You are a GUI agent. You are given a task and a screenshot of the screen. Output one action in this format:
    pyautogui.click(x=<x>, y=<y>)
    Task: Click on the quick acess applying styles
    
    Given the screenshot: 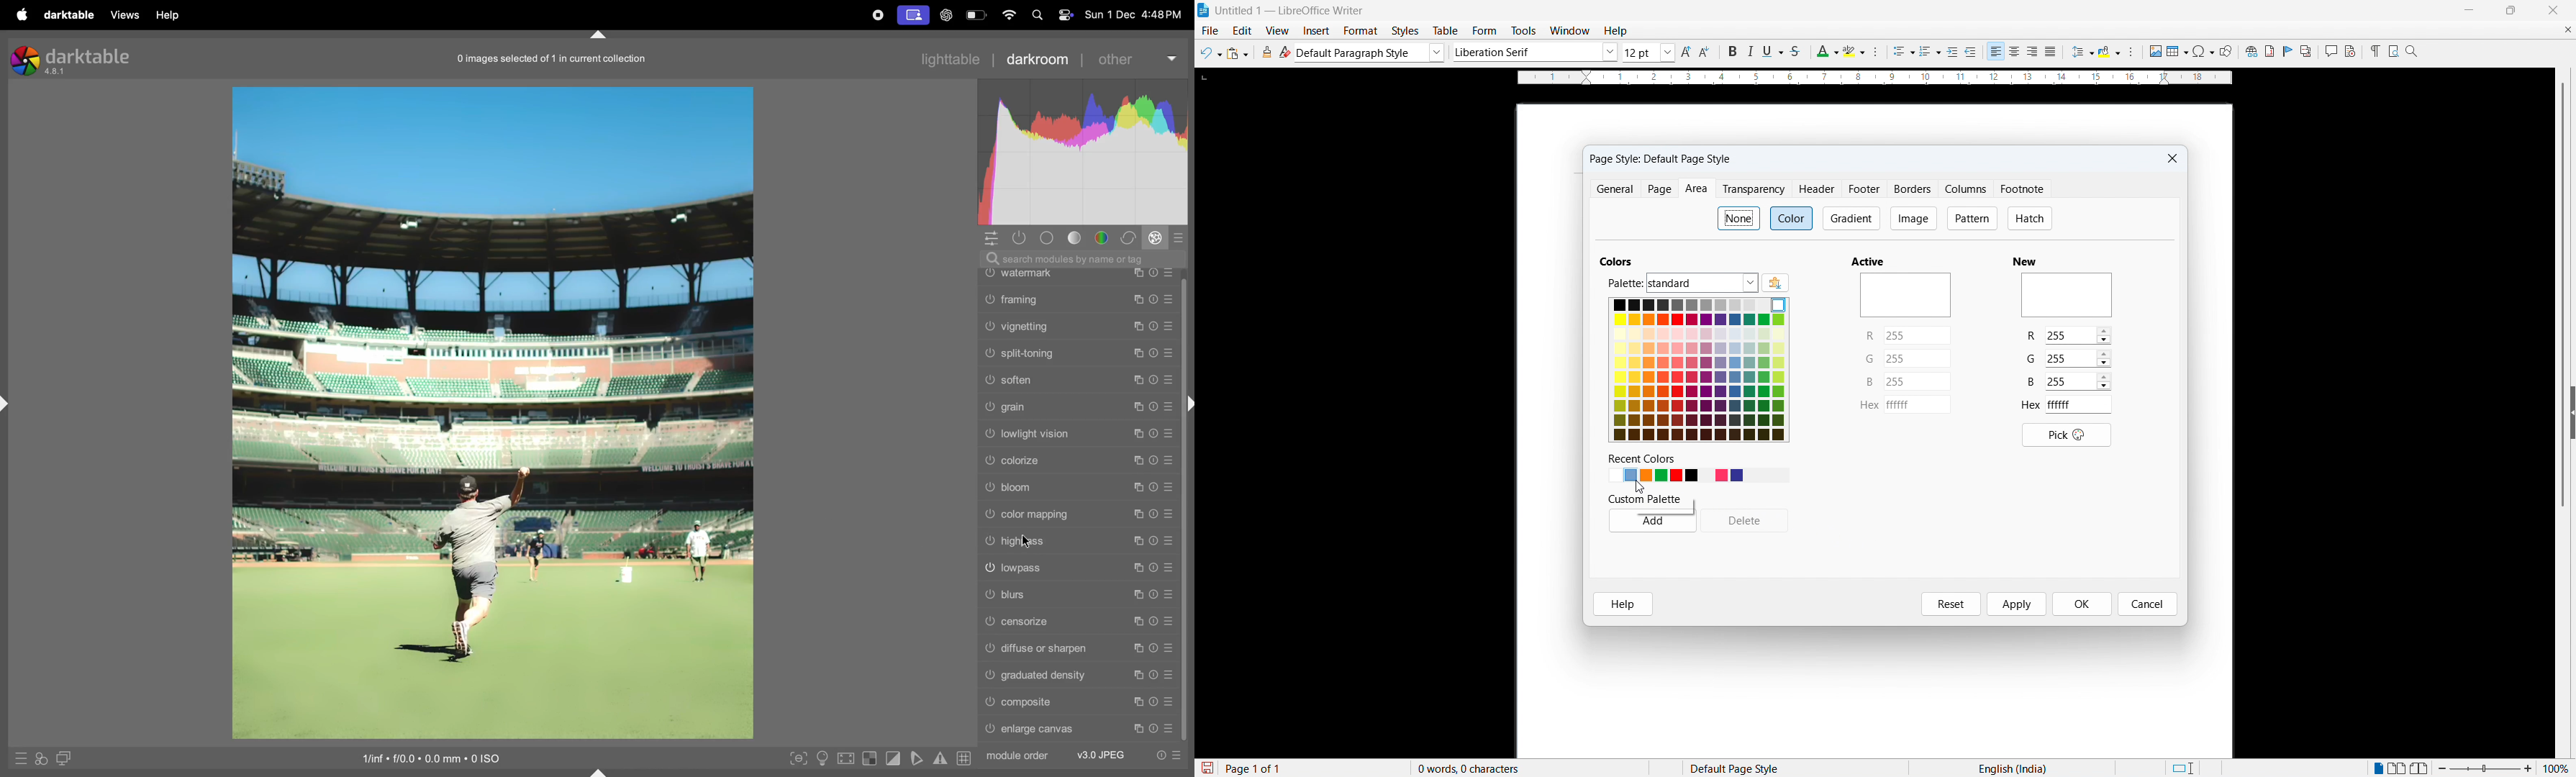 What is the action you would take?
    pyautogui.click(x=39, y=760)
    